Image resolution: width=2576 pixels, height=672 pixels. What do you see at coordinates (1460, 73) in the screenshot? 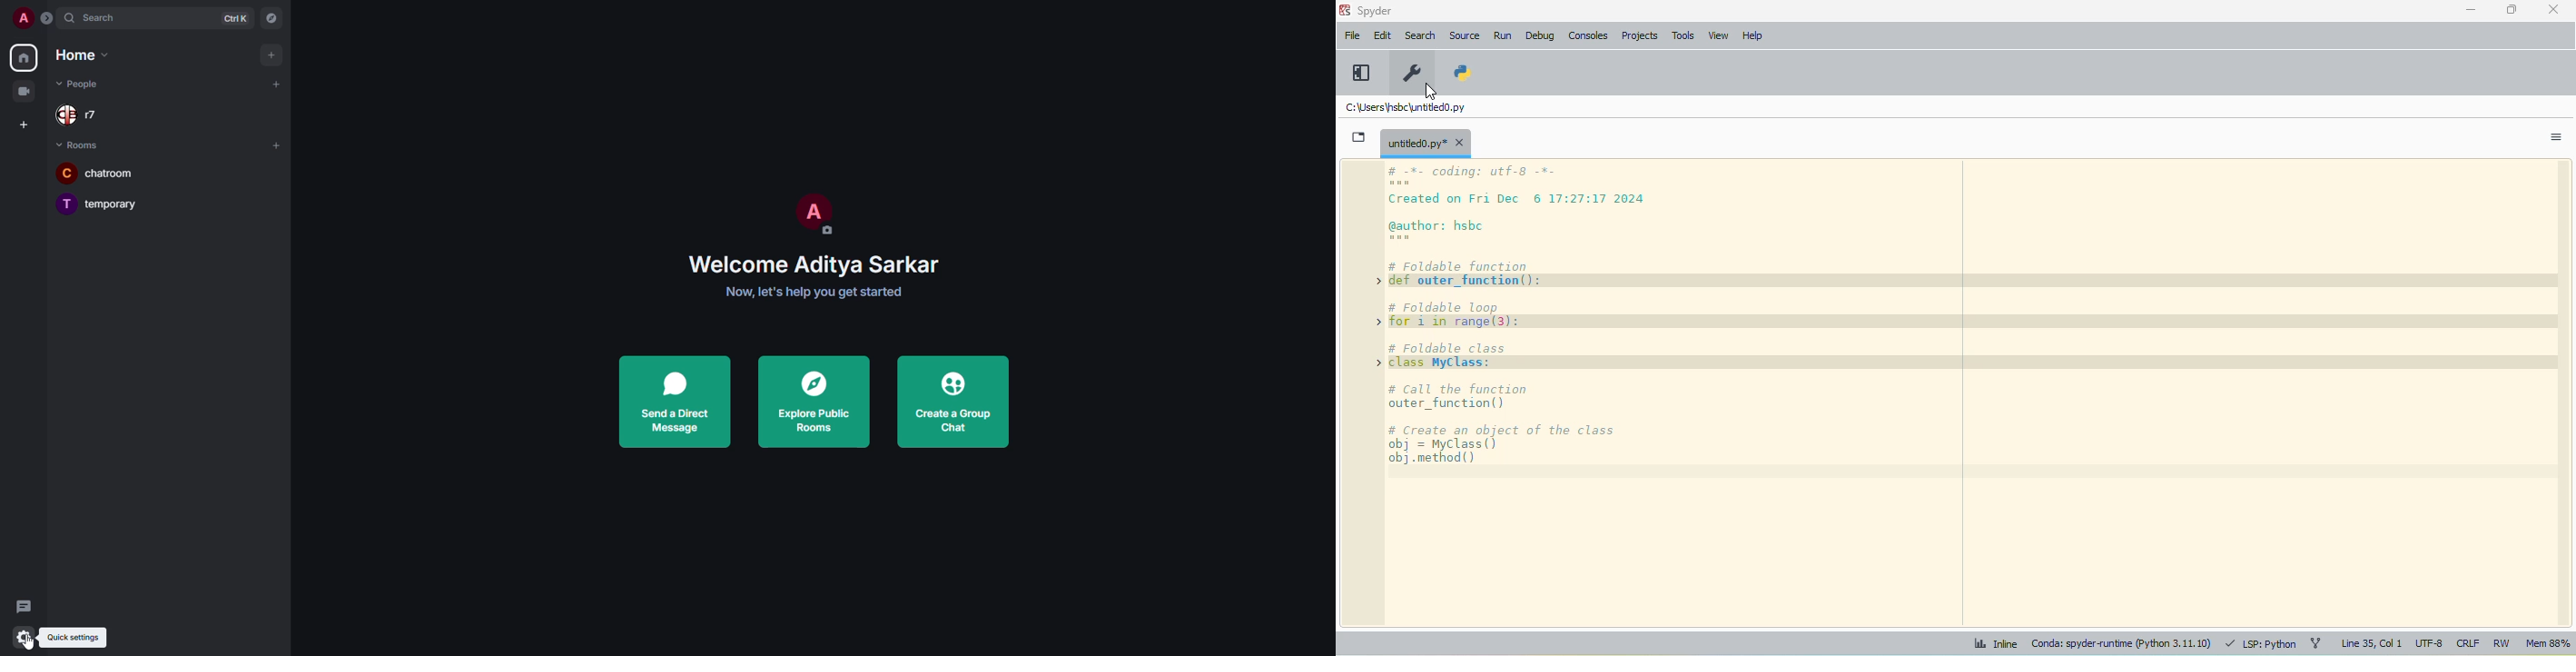
I see `PYTHONPATH manager` at bounding box center [1460, 73].